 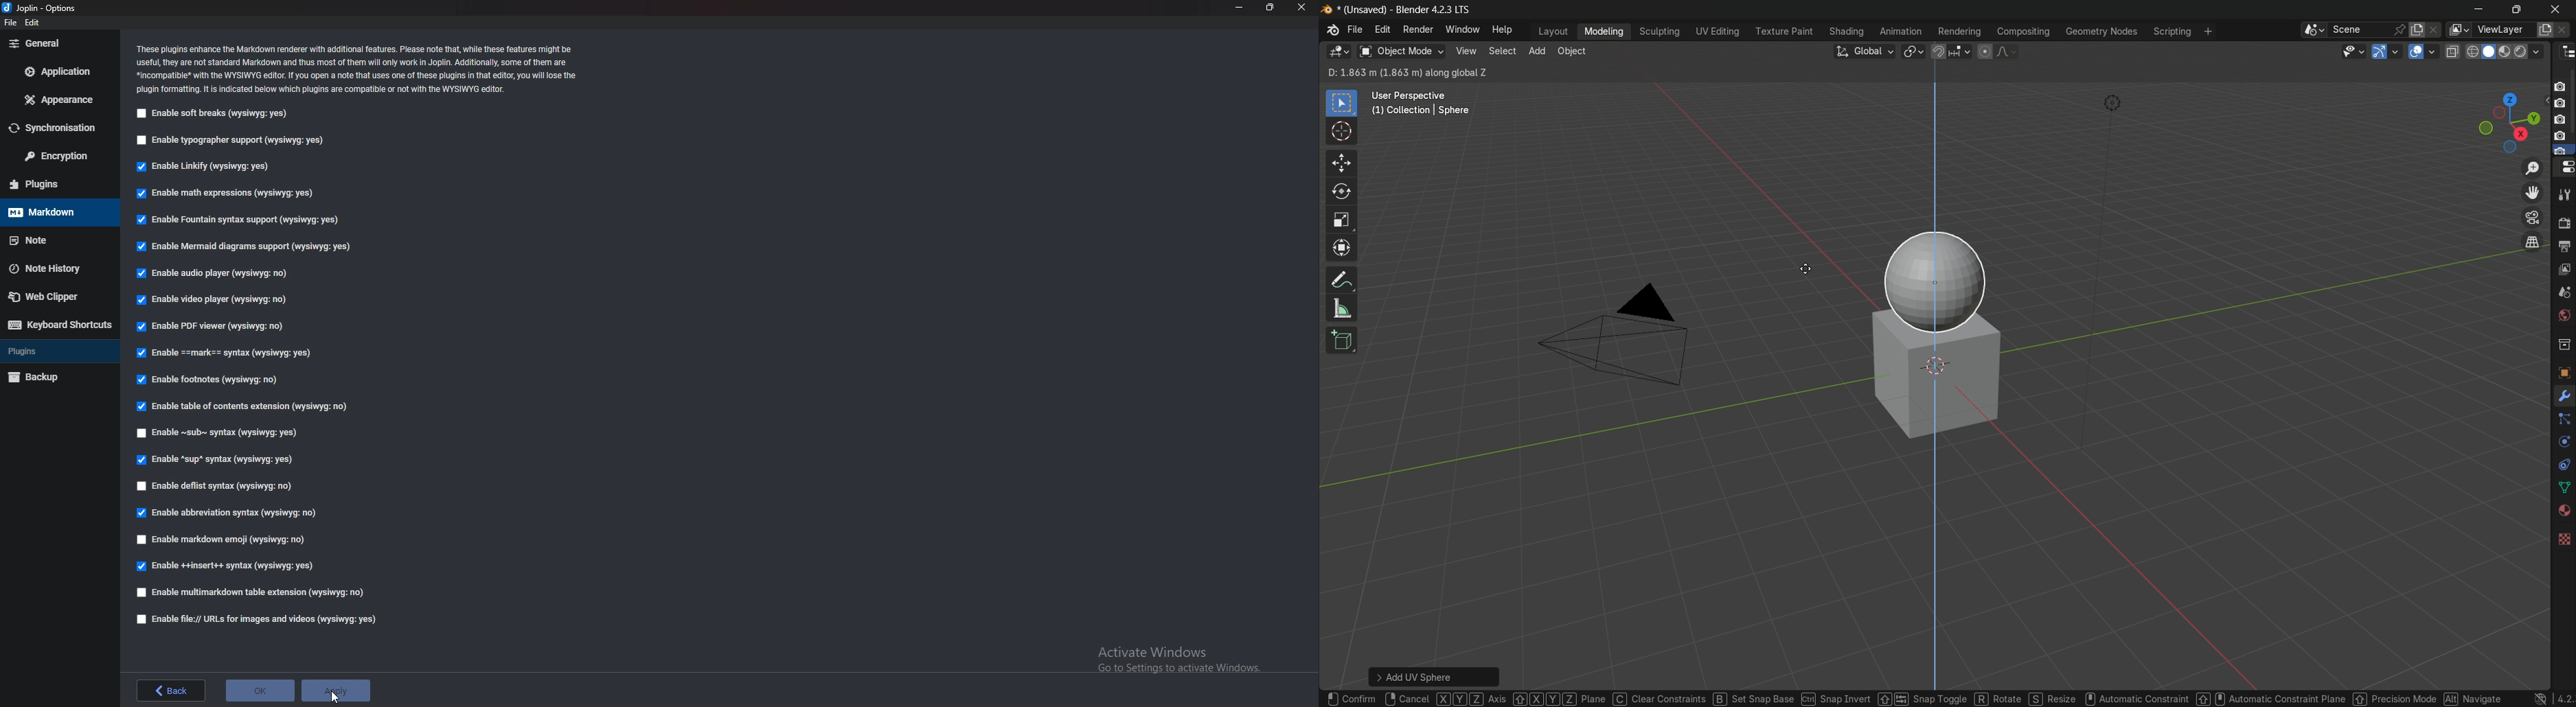 I want to click on cursor, so click(x=1341, y=134).